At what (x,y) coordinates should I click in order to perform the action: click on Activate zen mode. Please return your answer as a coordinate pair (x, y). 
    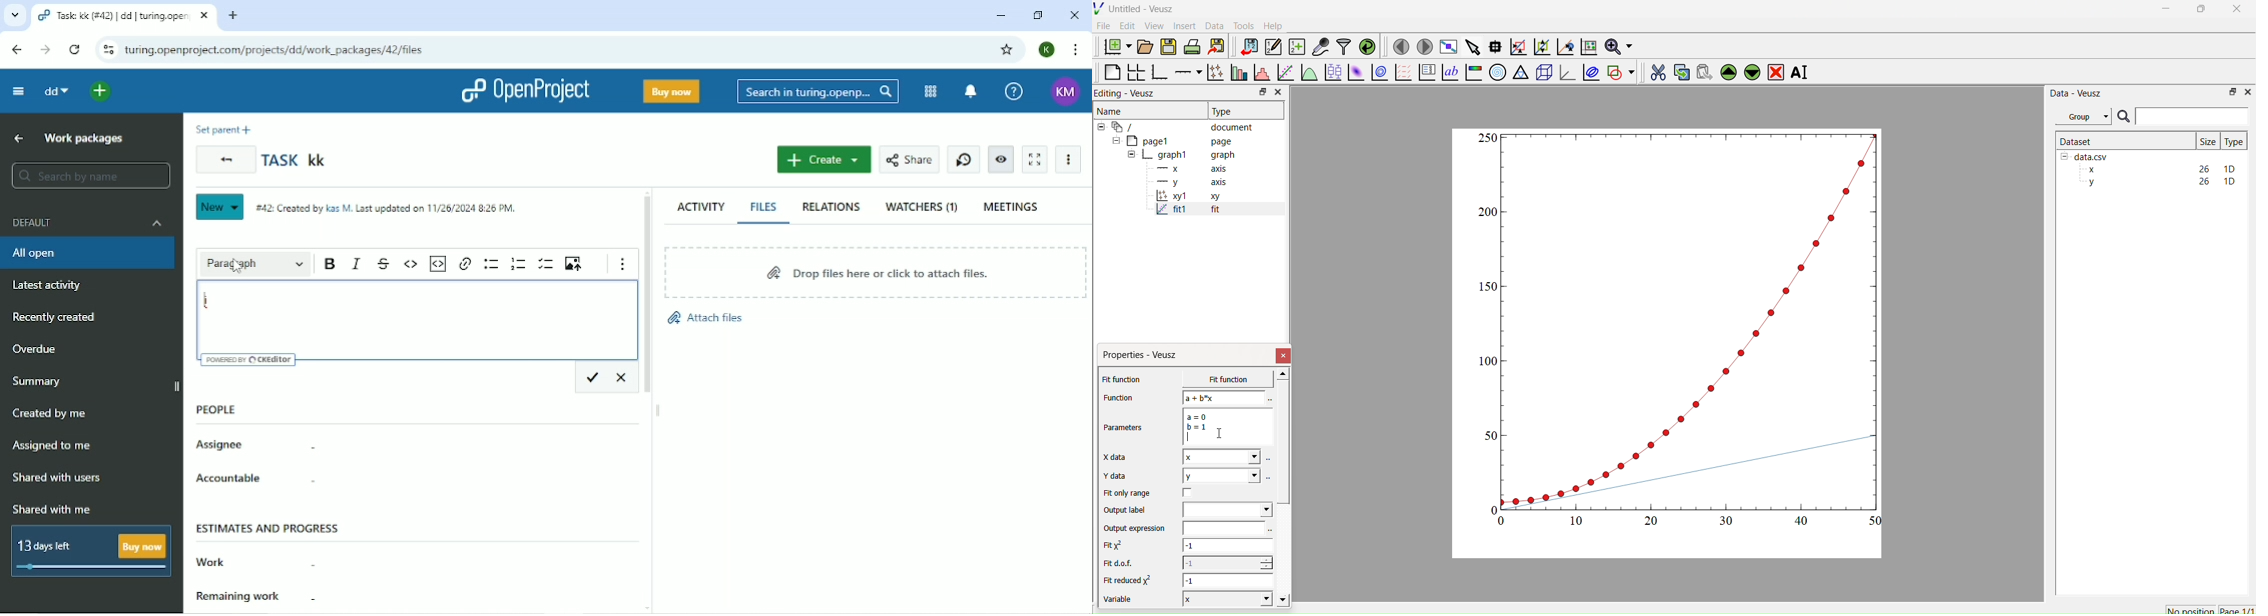
    Looking at the image, I should click on (1036, 160).